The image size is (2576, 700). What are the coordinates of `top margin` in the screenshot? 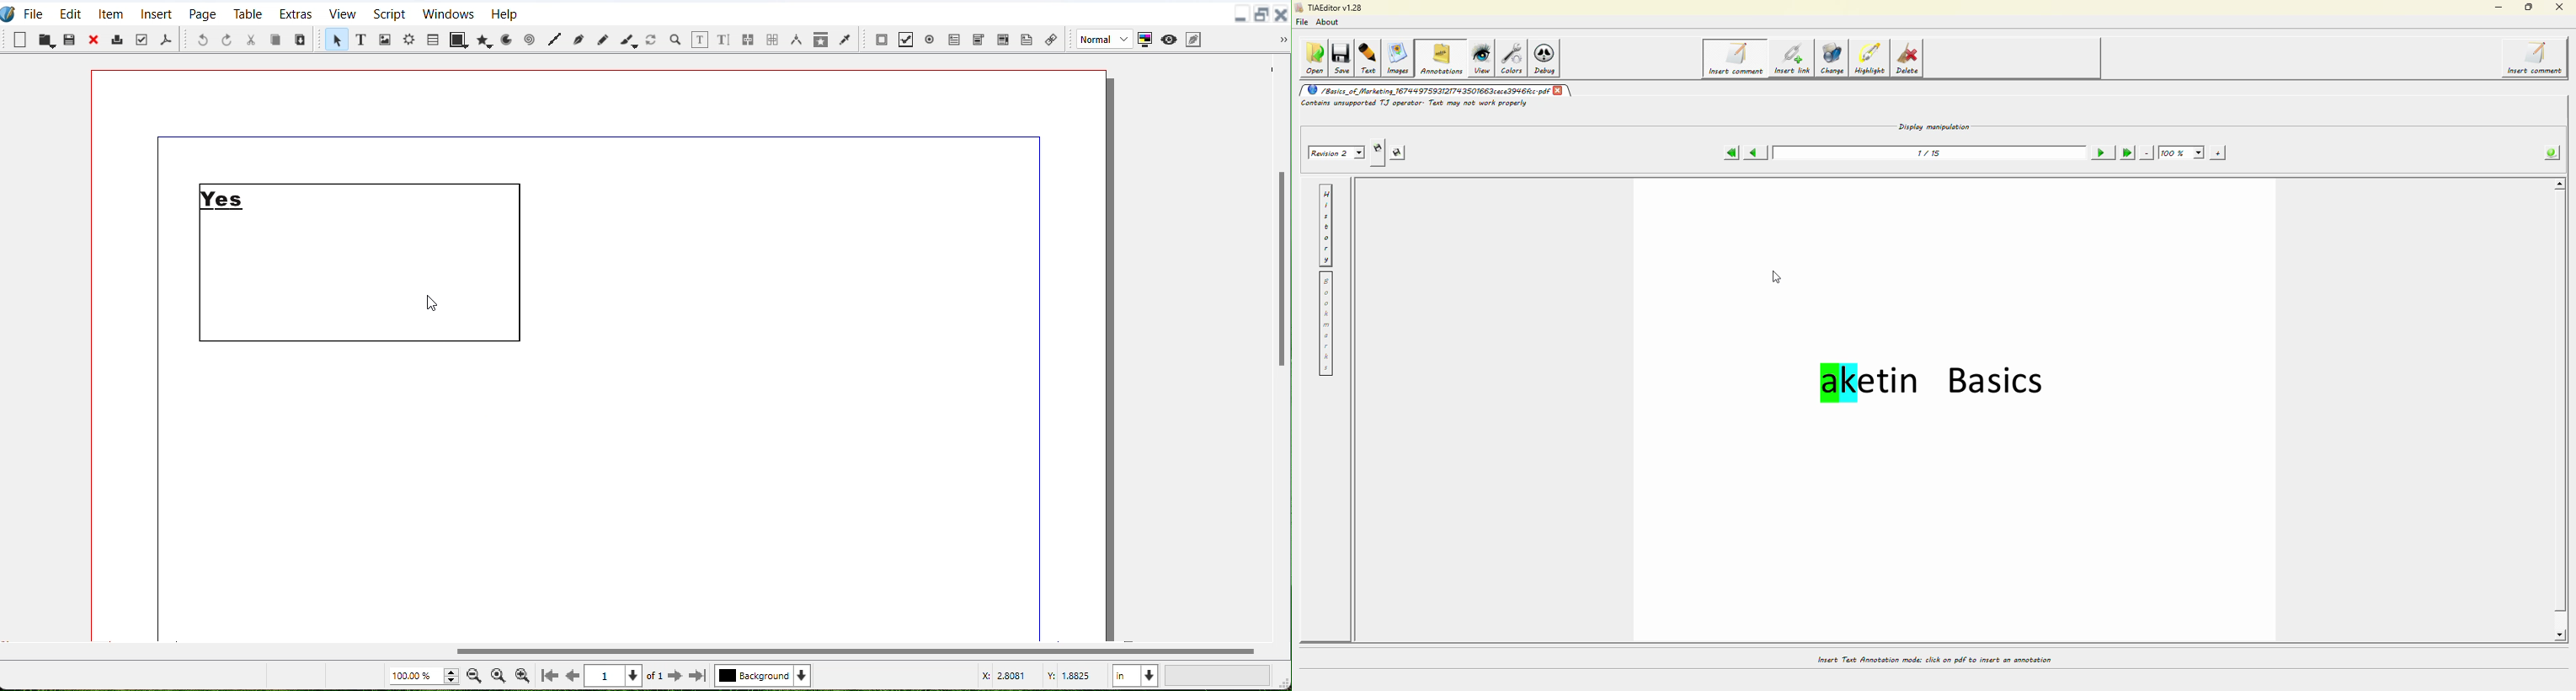 It's located at (595, 134).